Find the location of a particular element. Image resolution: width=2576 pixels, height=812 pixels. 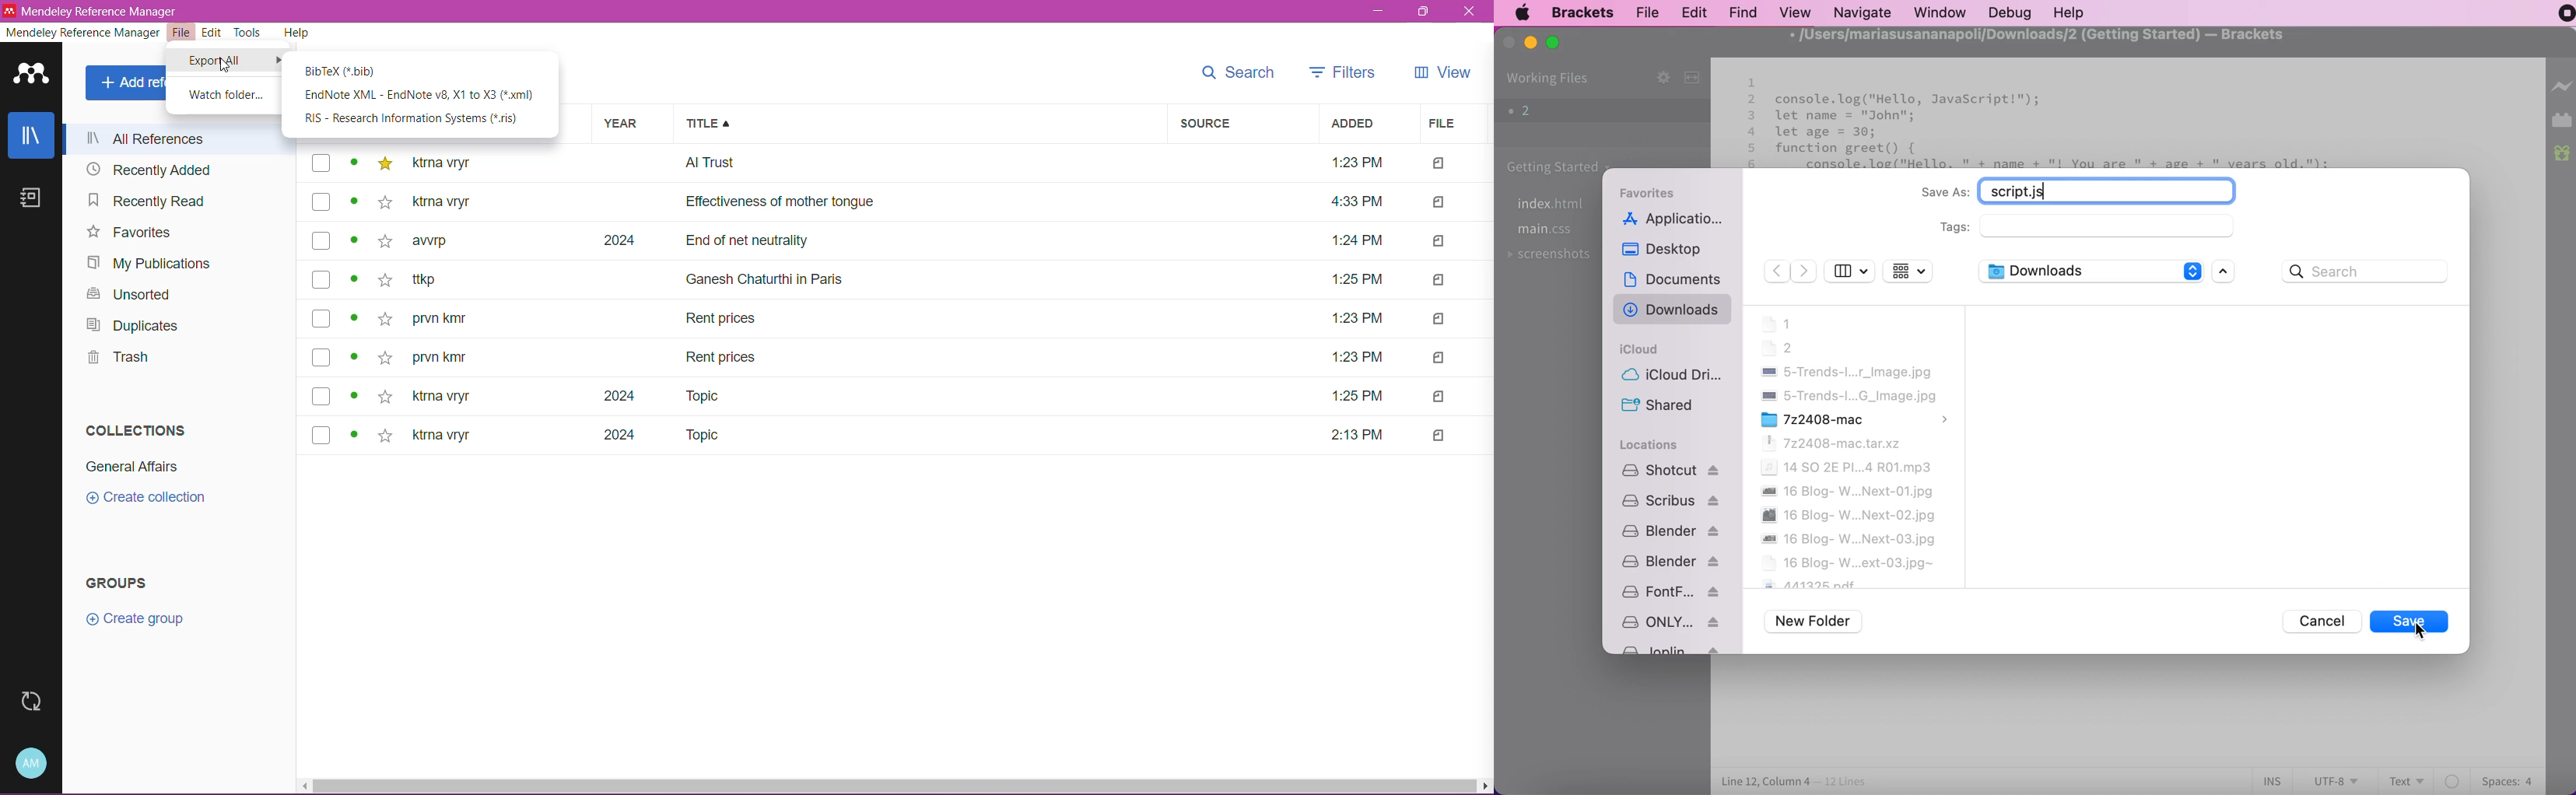

applications is located at coordinates (1674, 221).